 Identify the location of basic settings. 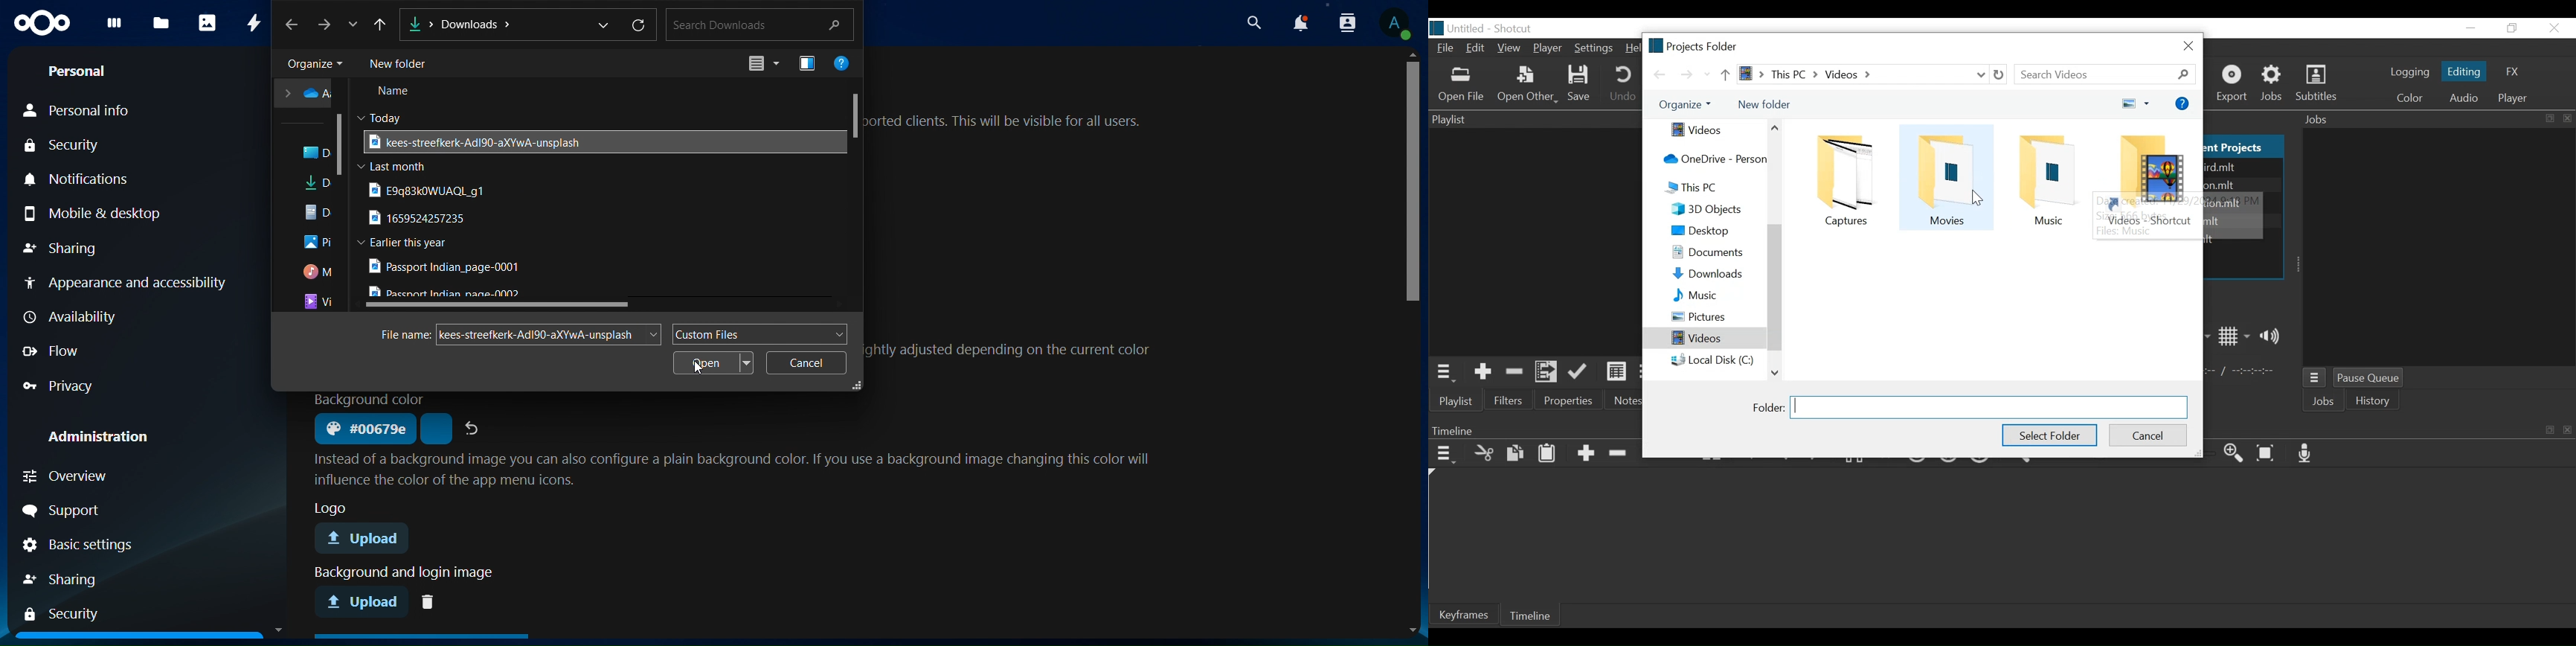
(102, 546).